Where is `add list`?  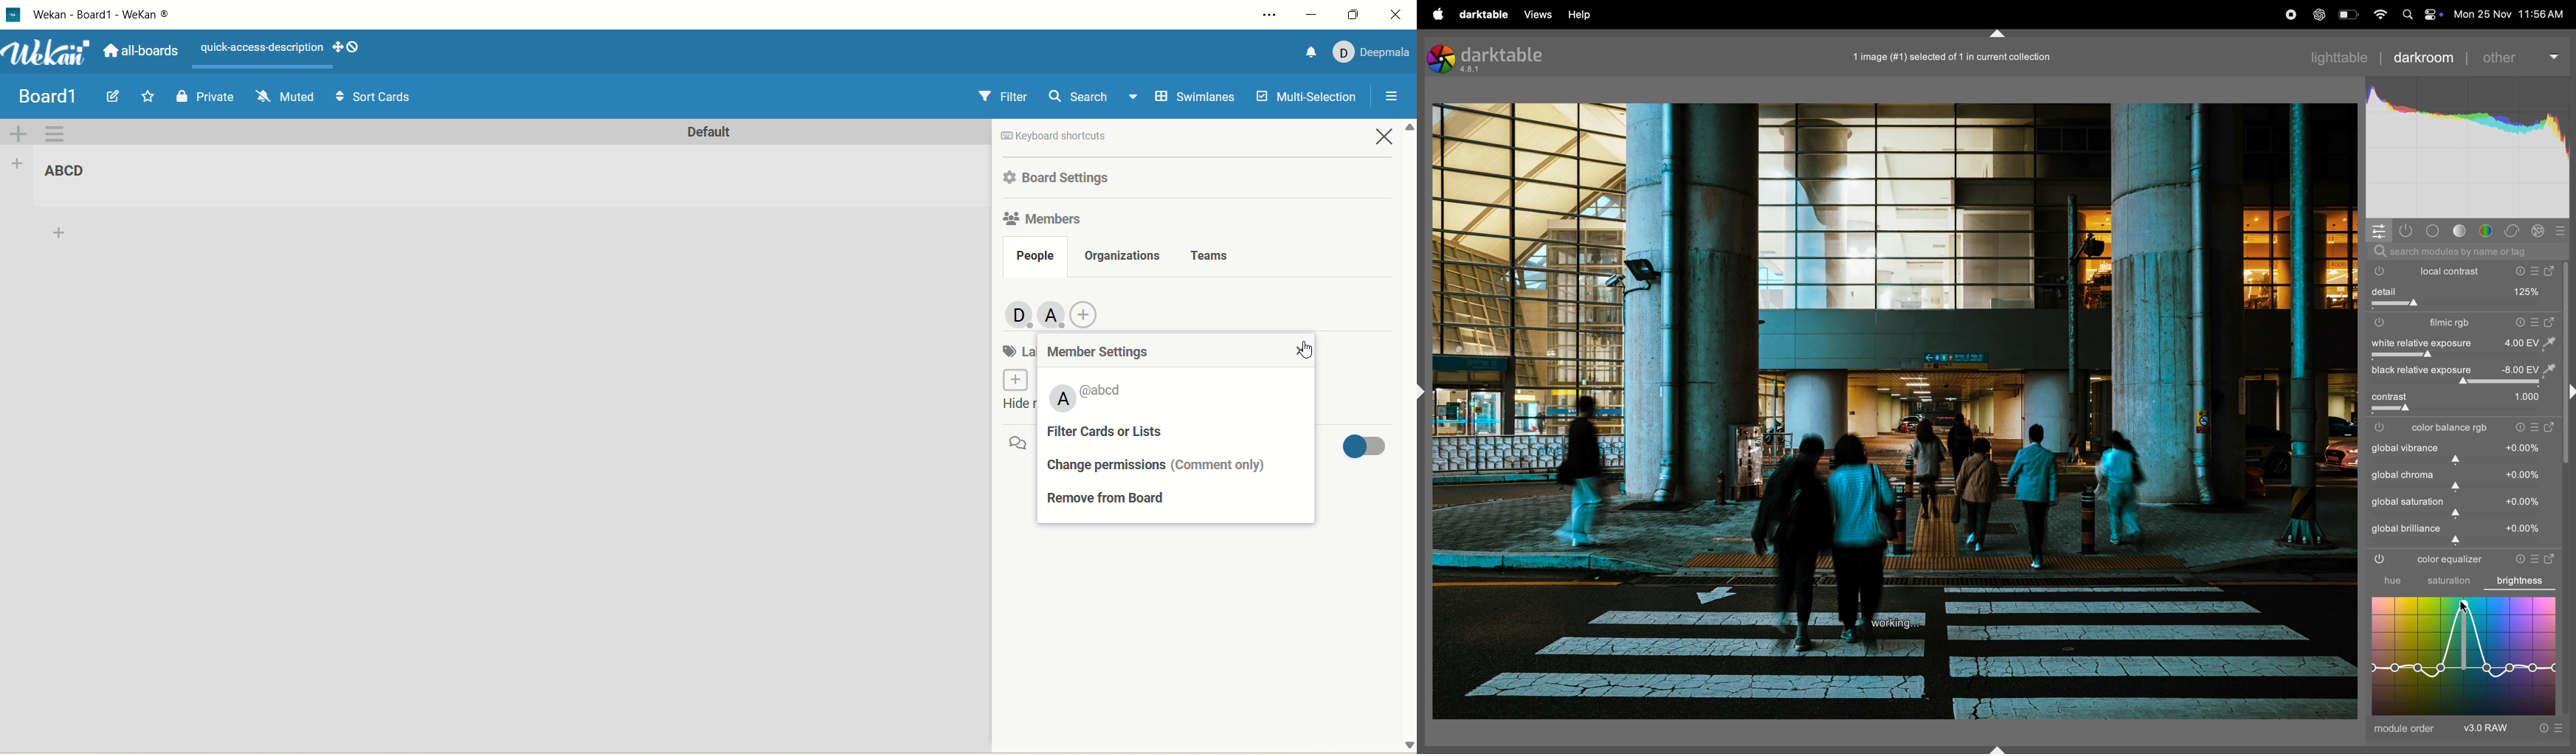 add list is located at coordinates (17, 164).